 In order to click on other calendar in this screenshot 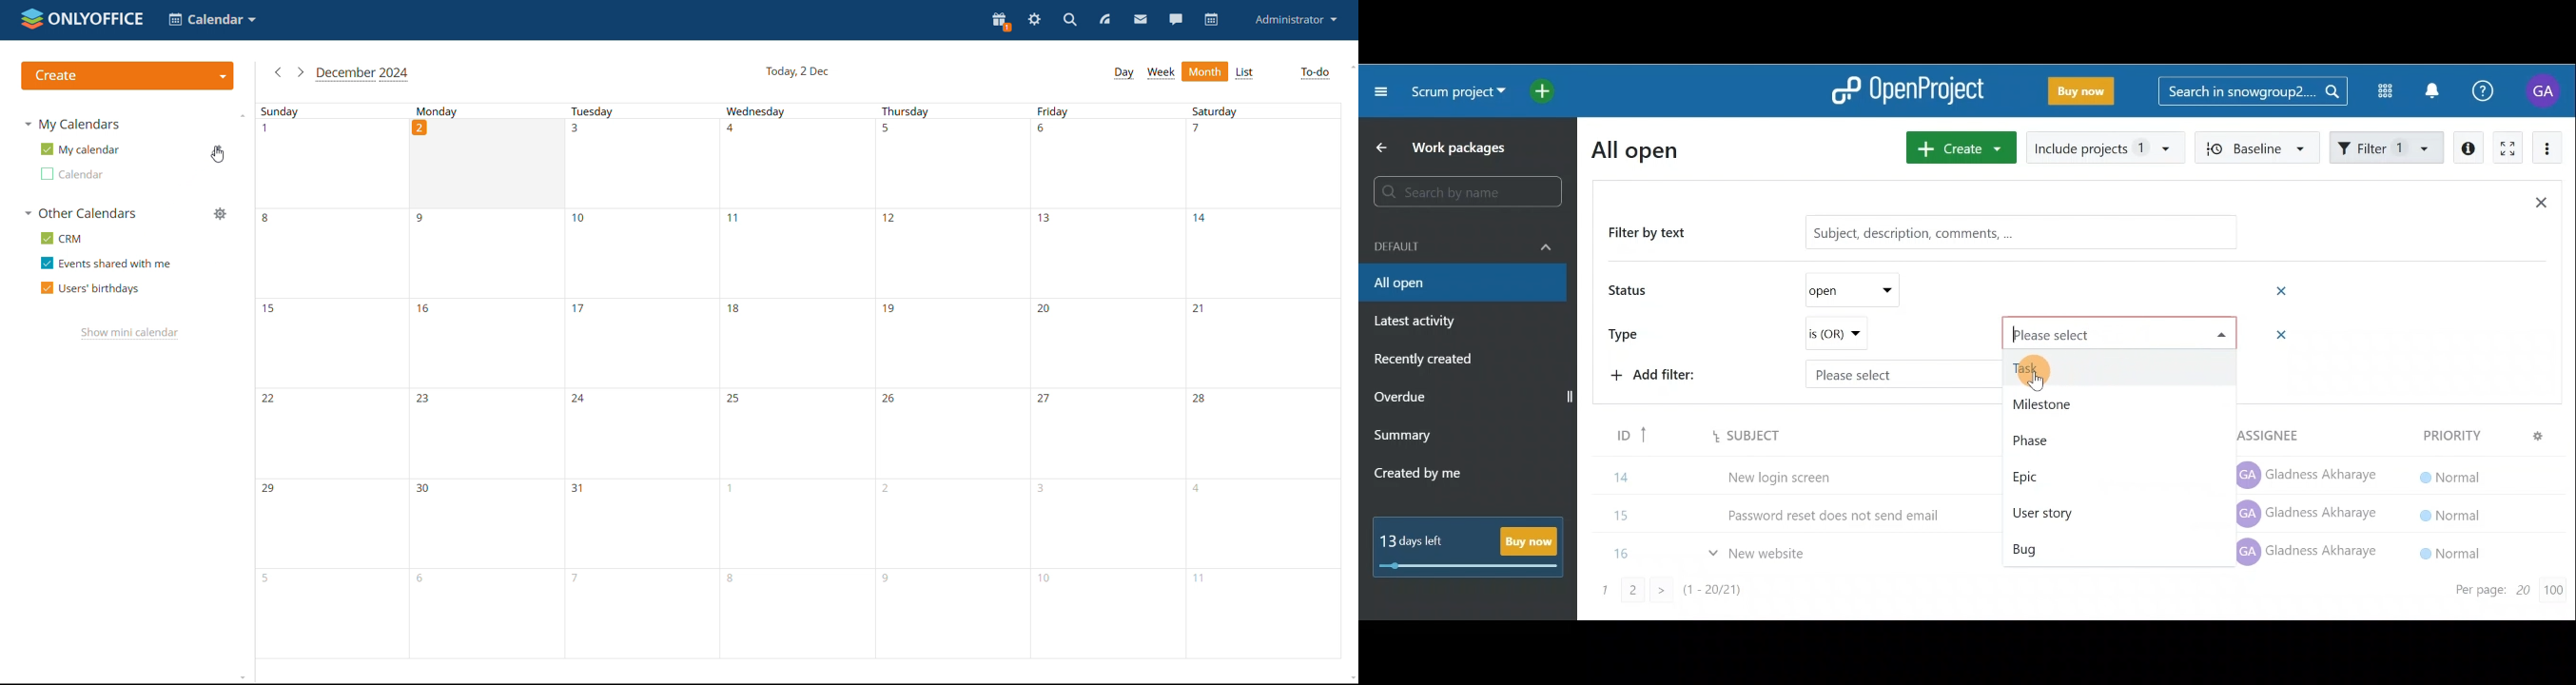, I will do `click(79, 174)`.